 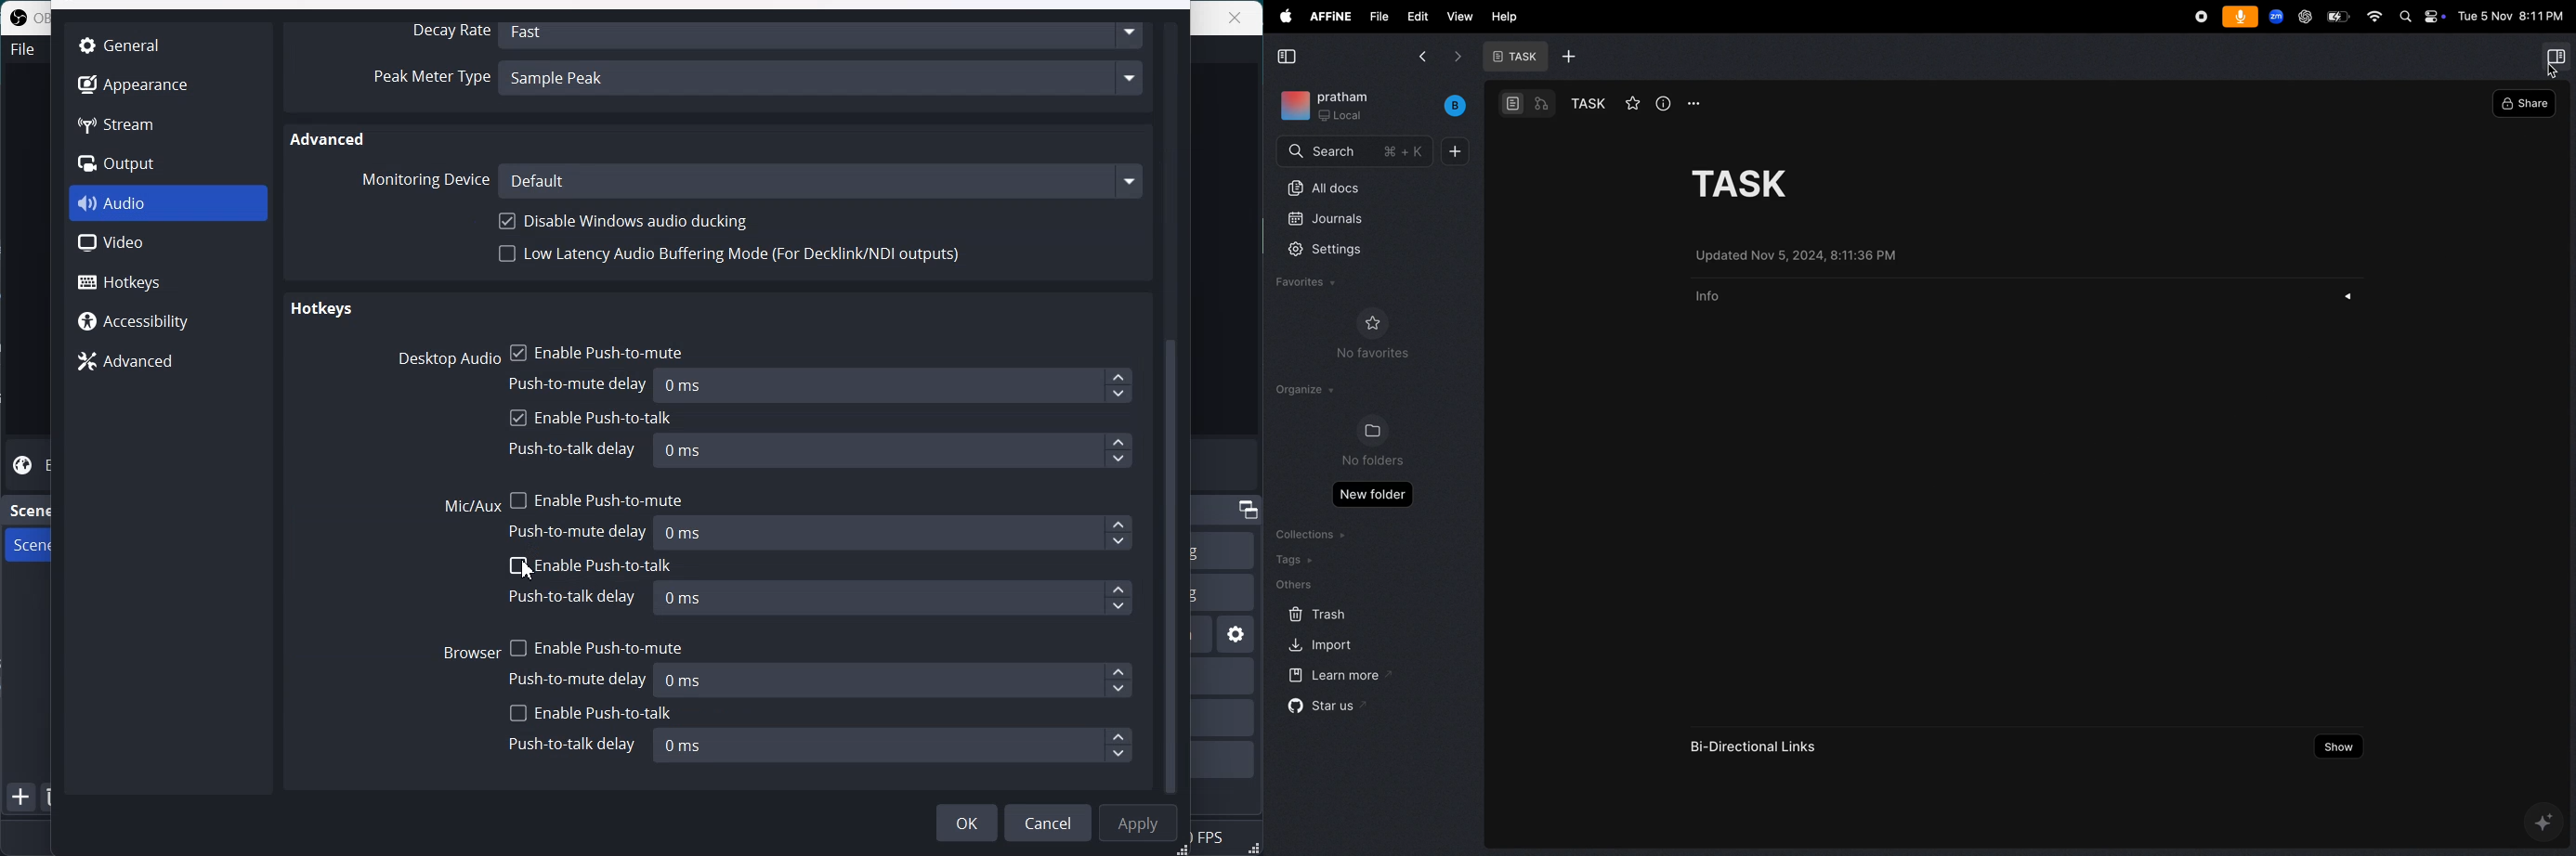 What do you see at coordinates (591, 564) in the screenshot?
I see `Enable Push-to-talk` at bounding box center [591, 564].